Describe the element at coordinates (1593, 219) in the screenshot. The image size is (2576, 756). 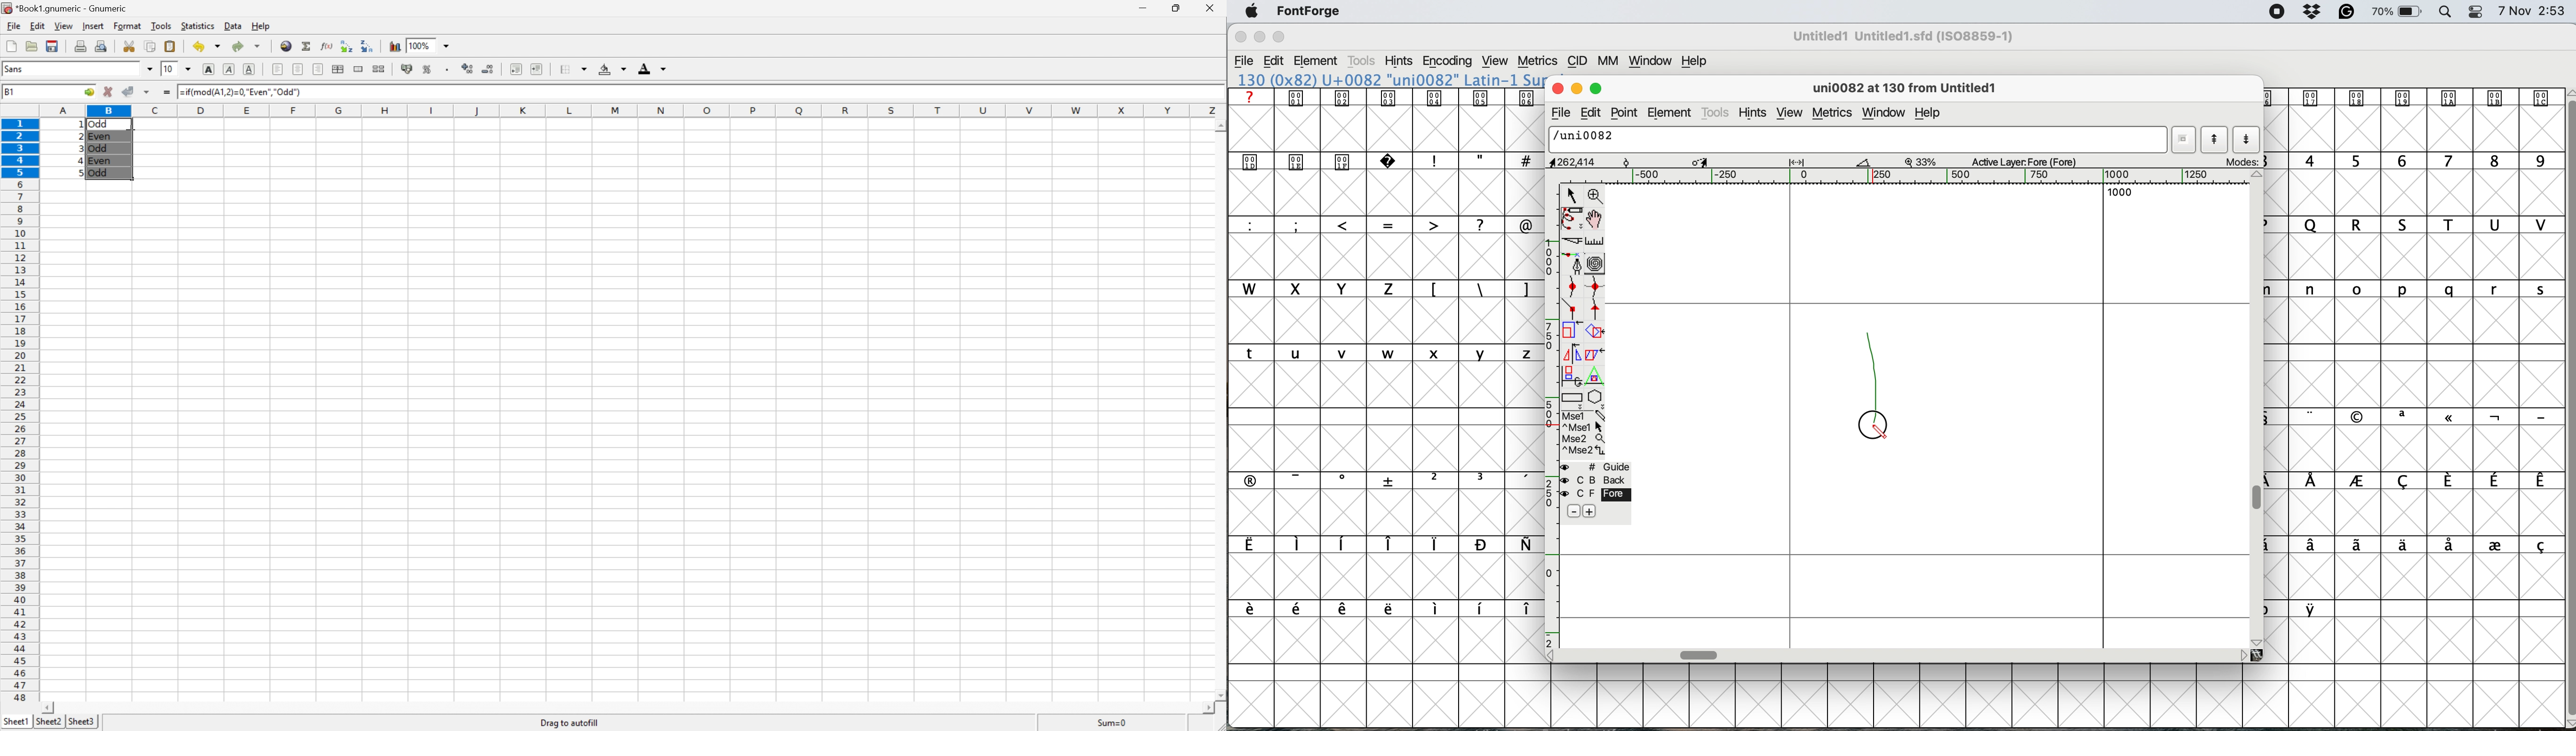
I see `scroll by hand` at that location.